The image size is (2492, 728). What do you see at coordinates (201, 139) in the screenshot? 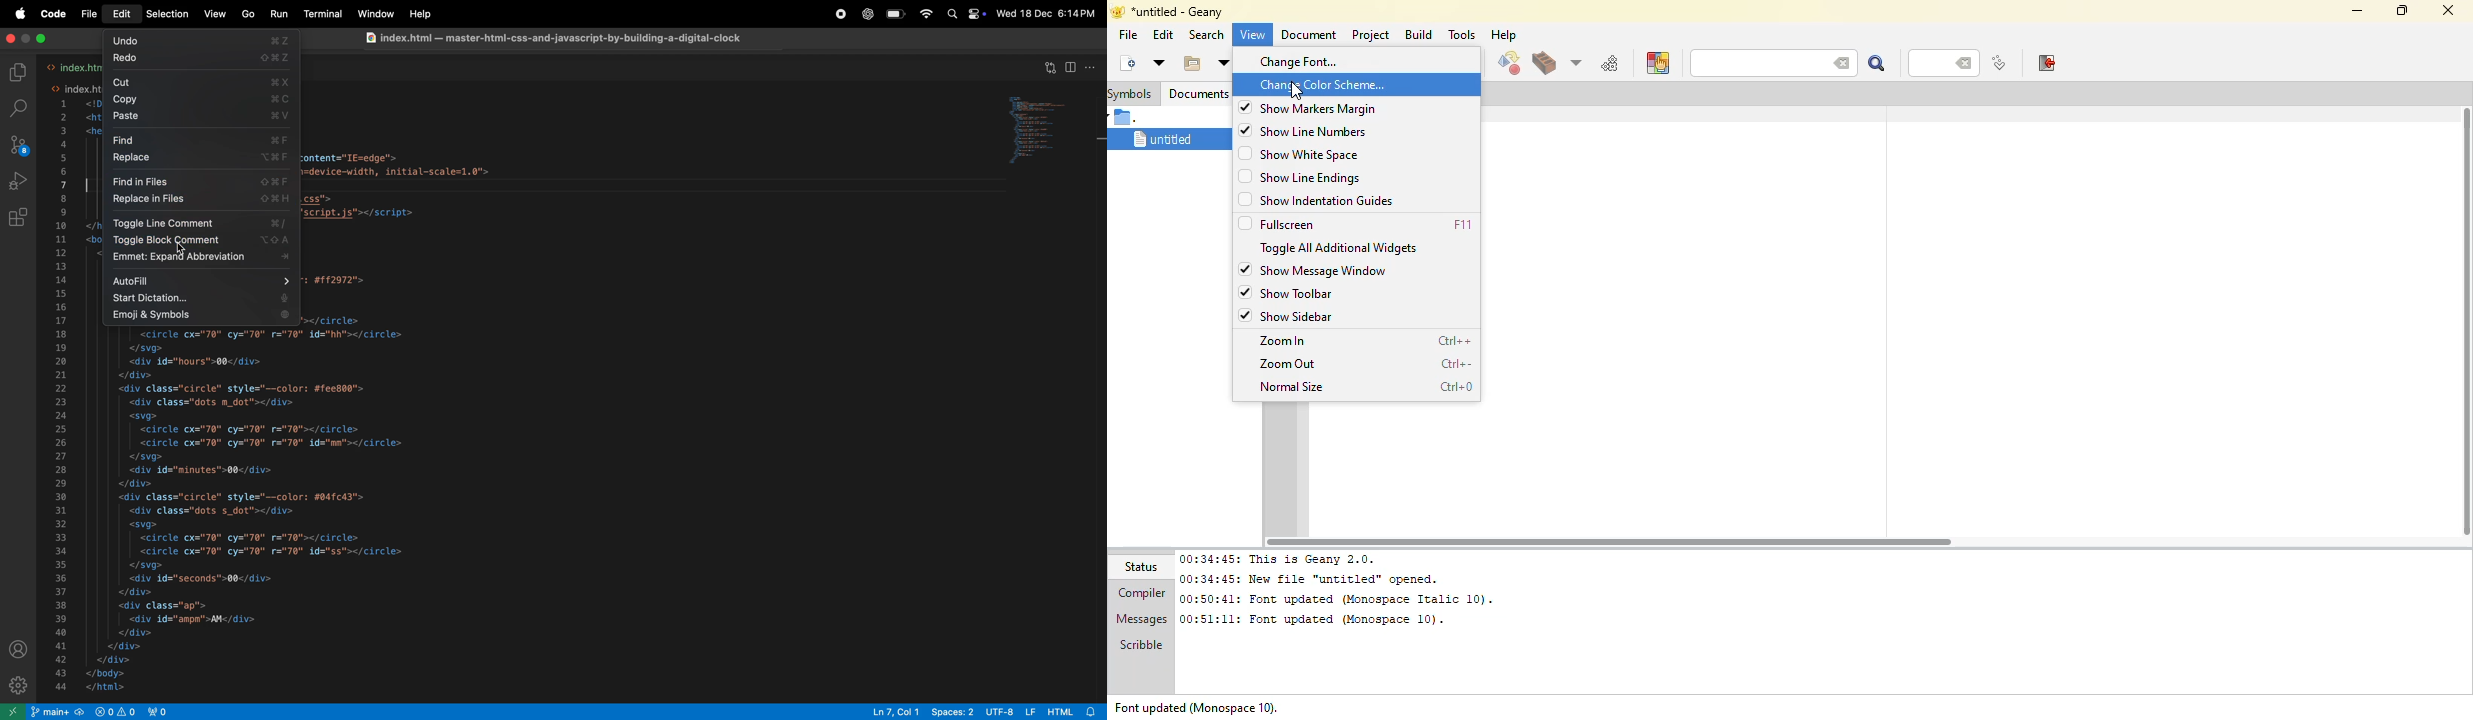
I see `find` at bounding box center [201, 139].